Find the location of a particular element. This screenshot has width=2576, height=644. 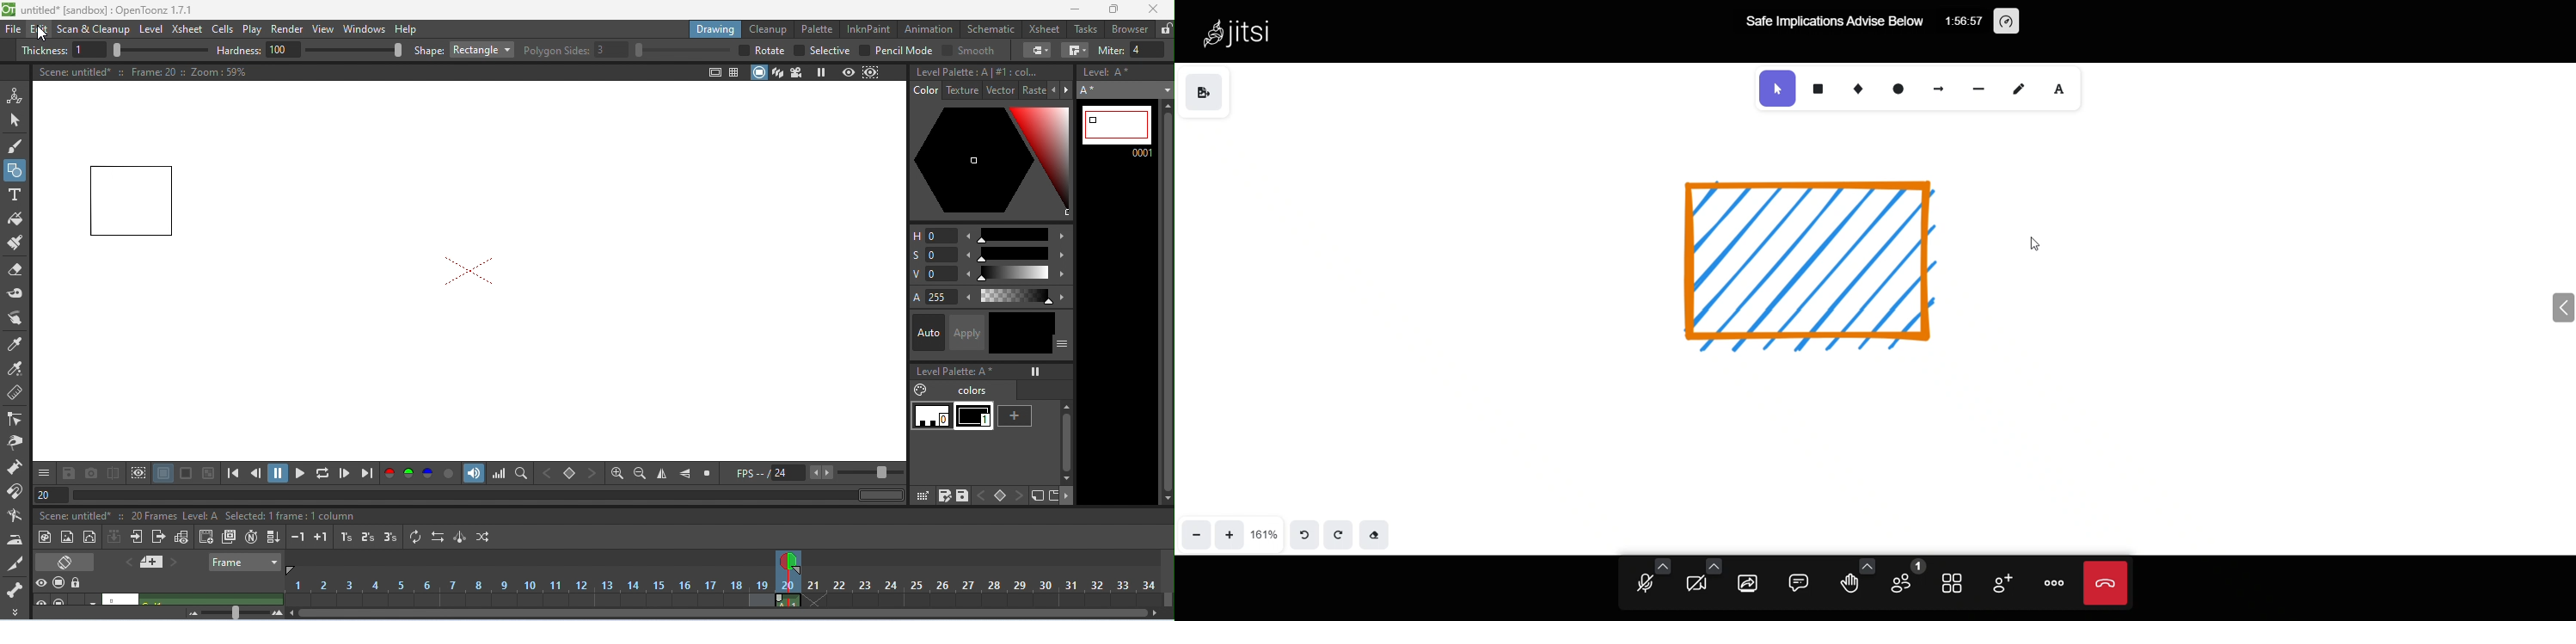

finger is located at coordinates (17, 317).